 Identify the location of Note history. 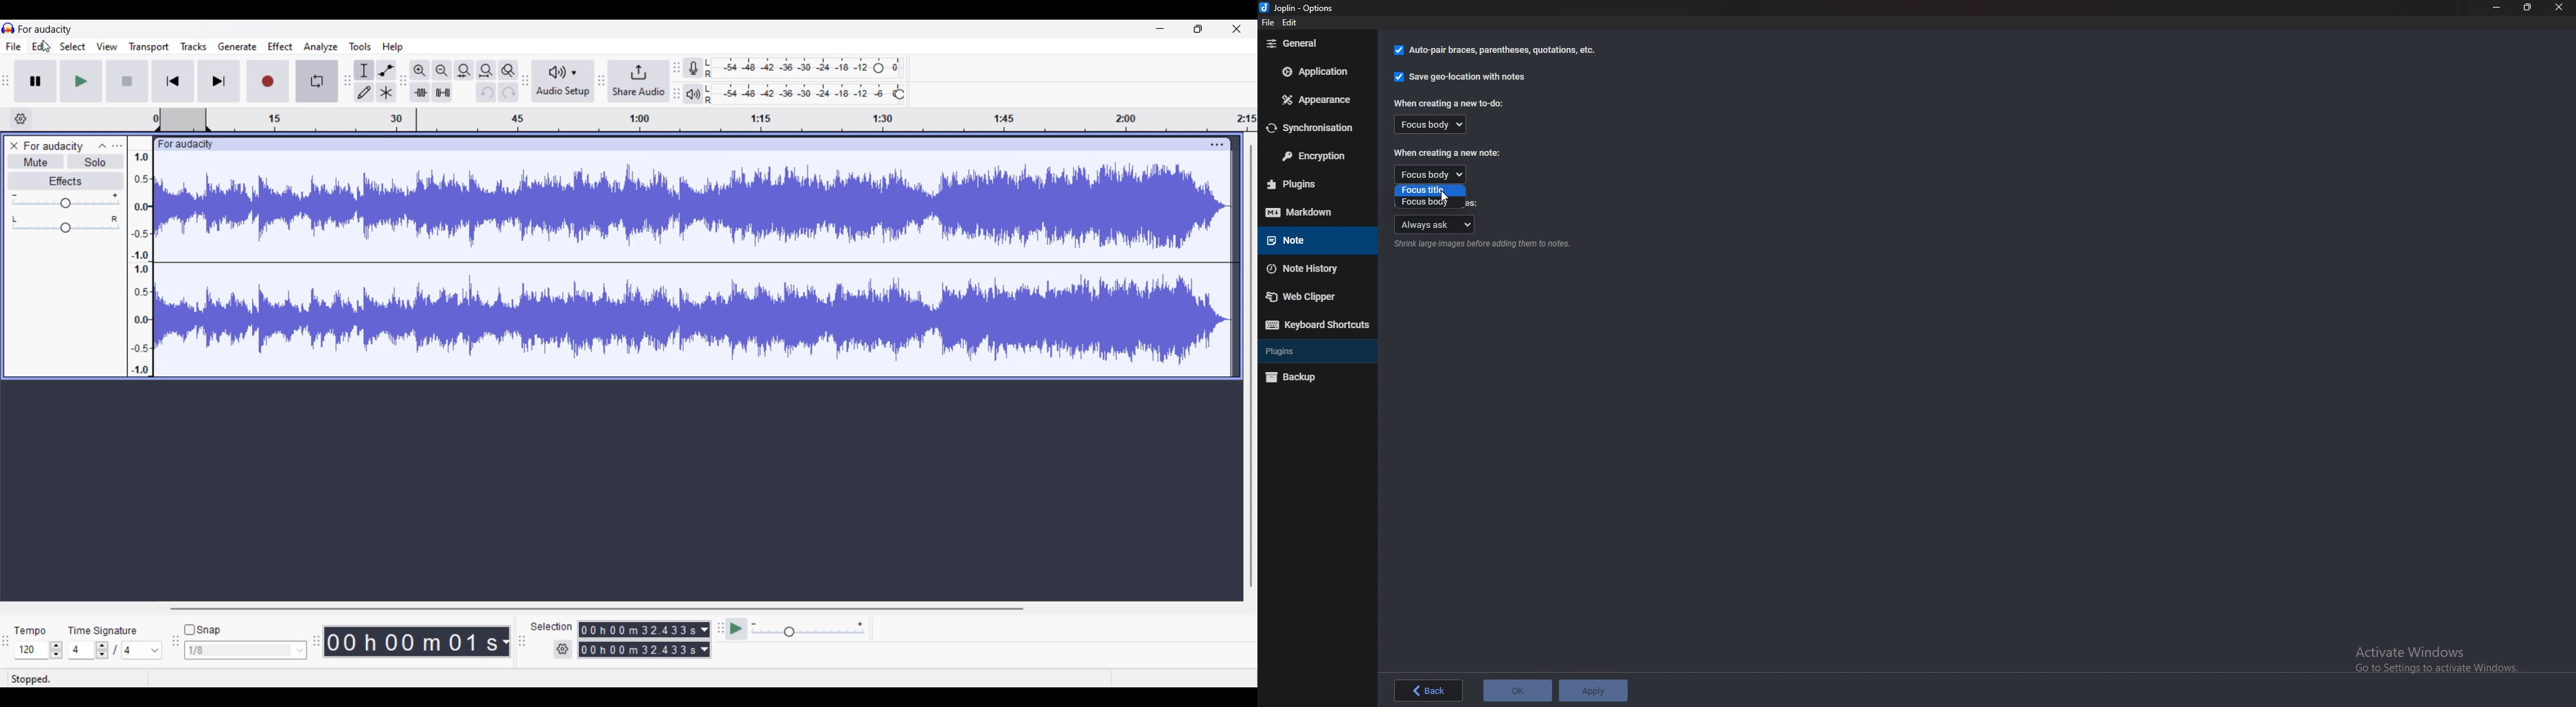
(1311, 268).